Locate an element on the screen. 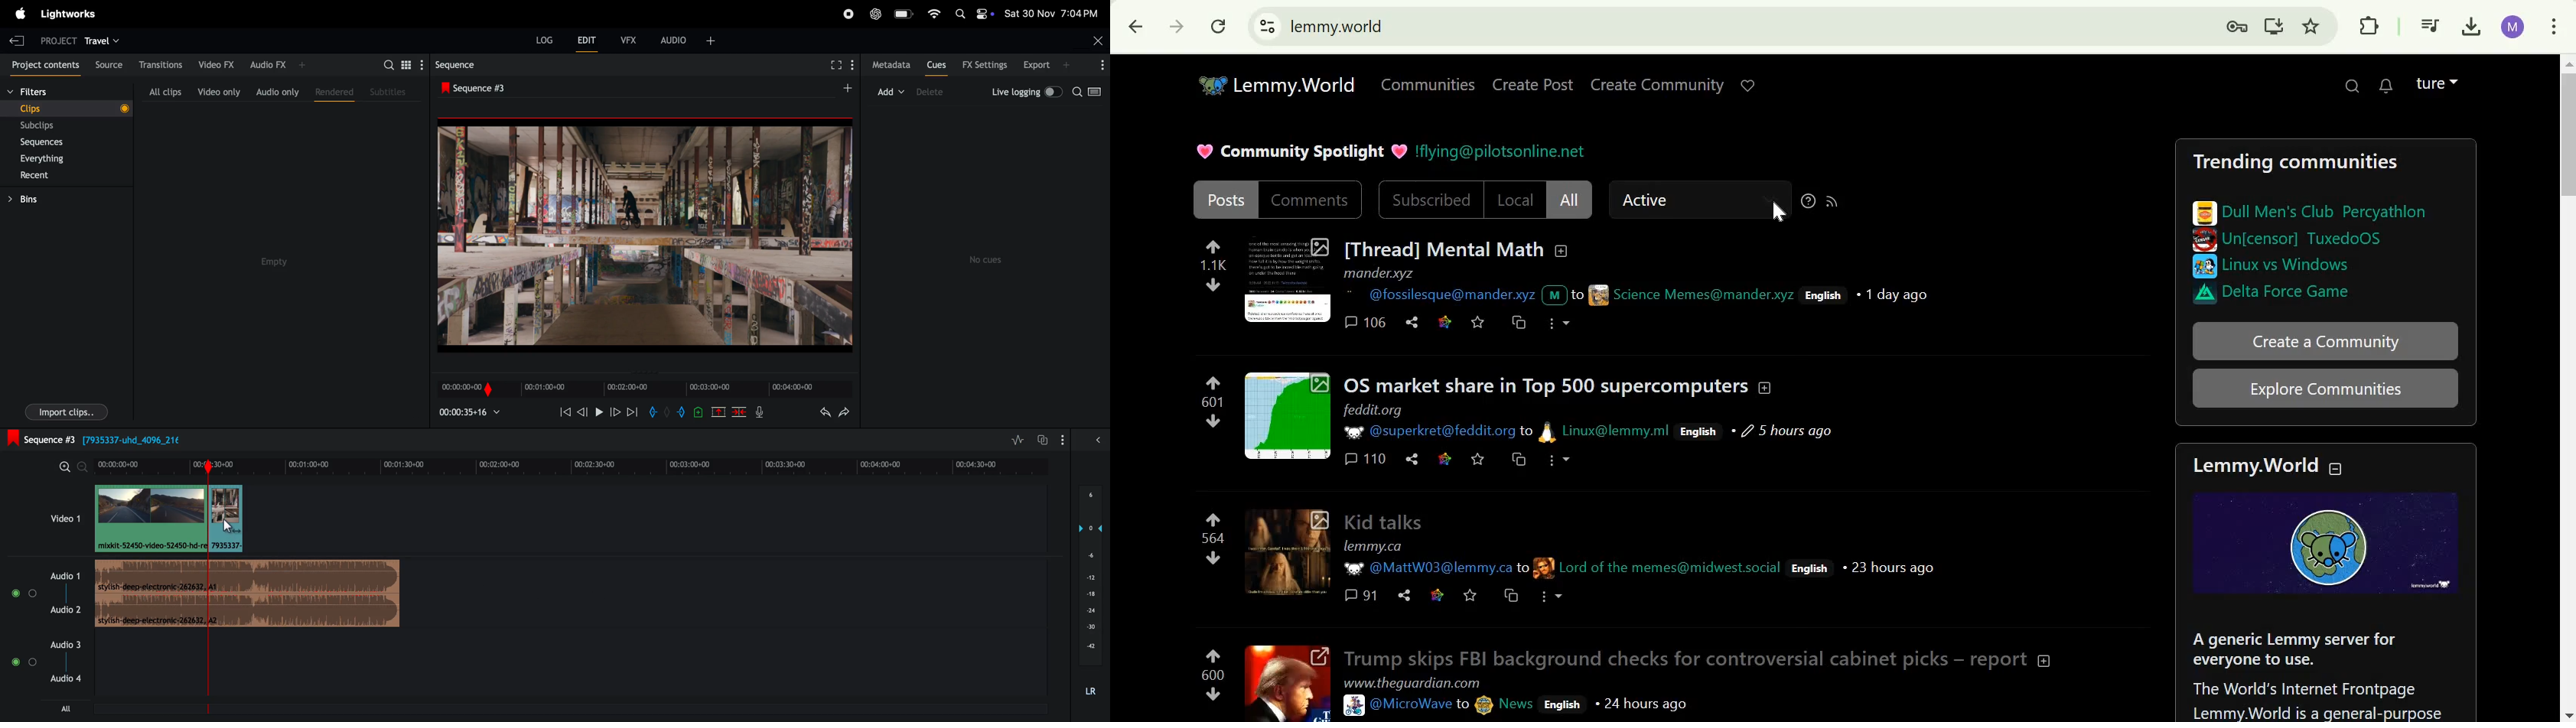  Linux@lemmy.ml is located at coordinates (1618, 430).